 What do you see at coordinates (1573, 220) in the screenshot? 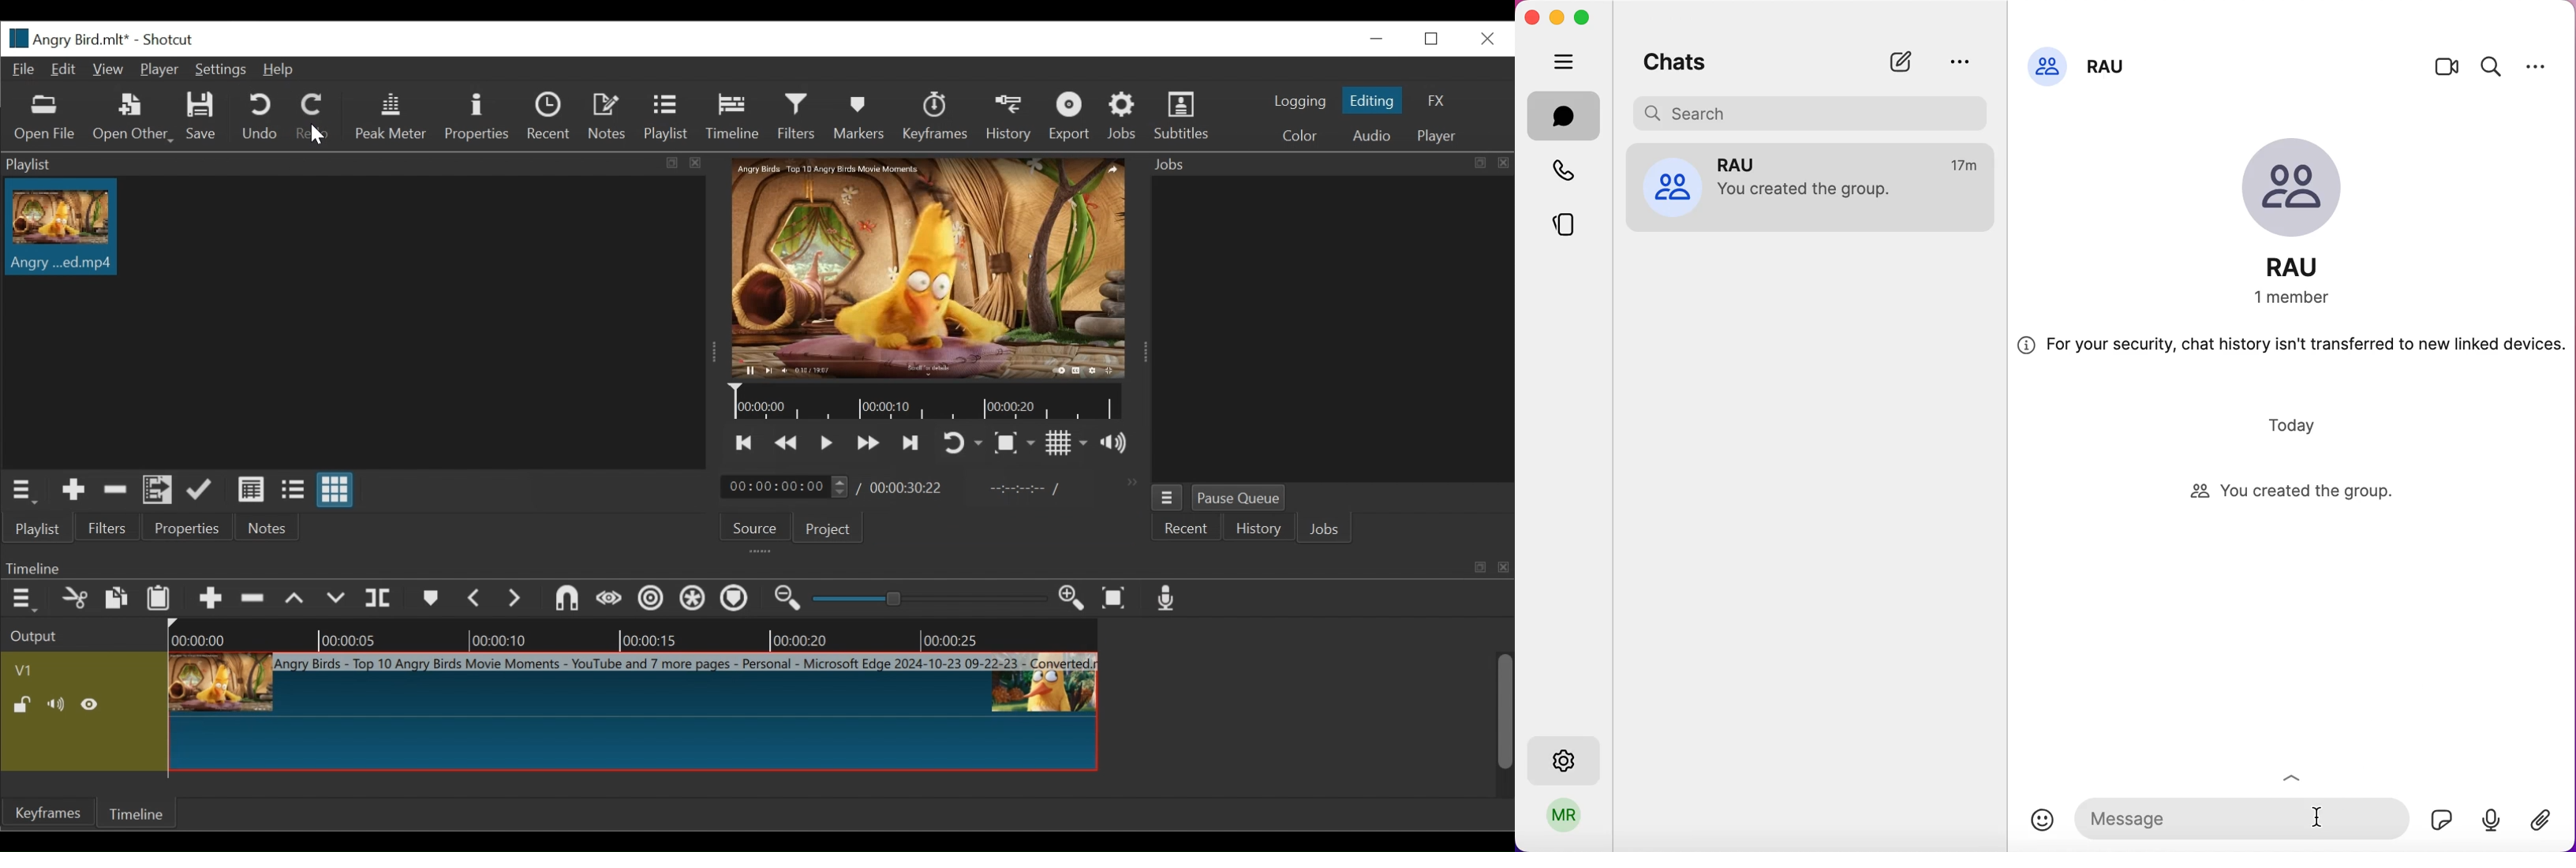
I see `stories` at bounding box center [1573, 220].